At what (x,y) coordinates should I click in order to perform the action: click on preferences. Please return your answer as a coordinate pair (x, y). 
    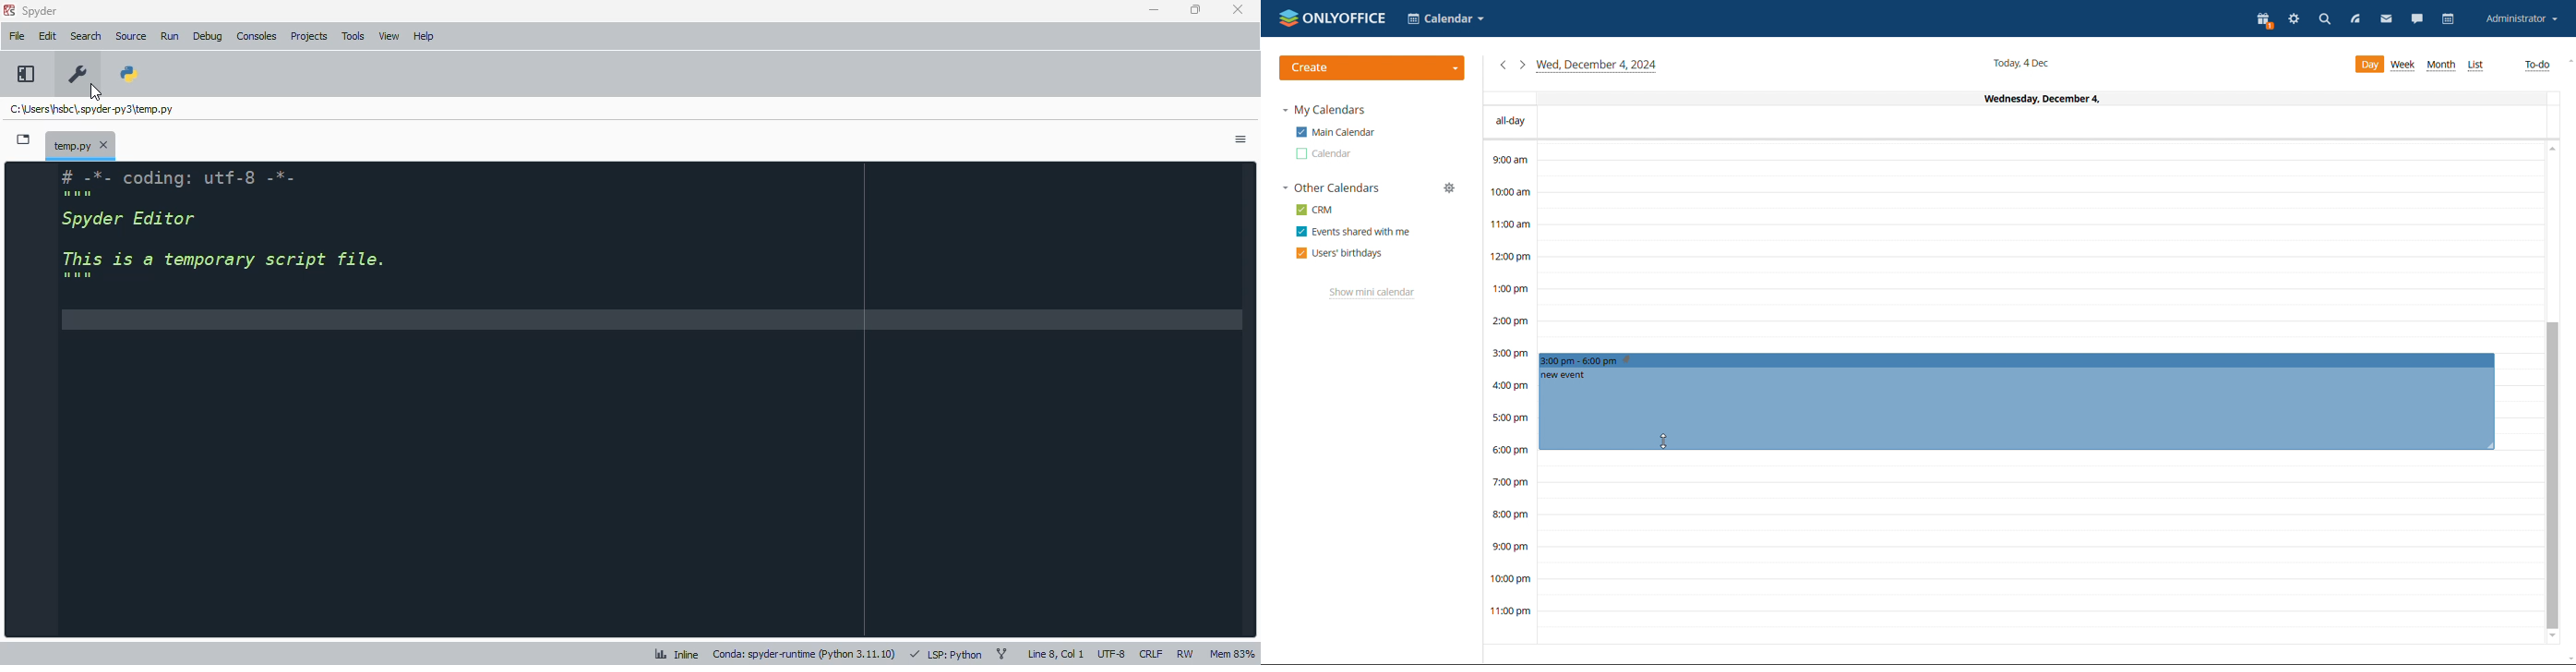
    Looking at the image, I should click on (77, 74).